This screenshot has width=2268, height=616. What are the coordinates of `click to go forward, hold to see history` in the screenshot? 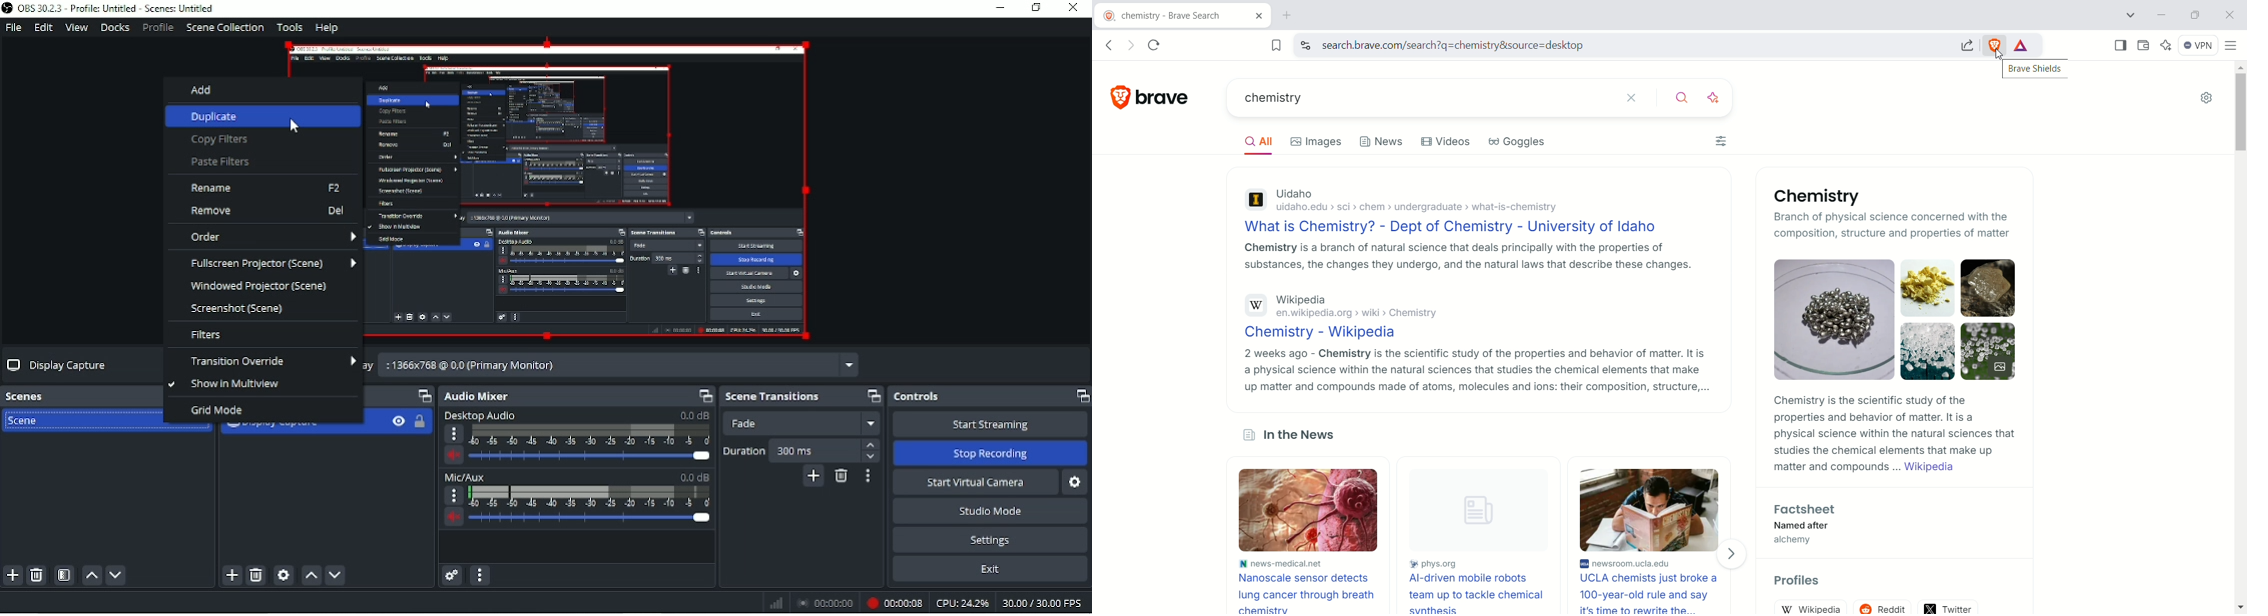 It's located at (1130, 45).